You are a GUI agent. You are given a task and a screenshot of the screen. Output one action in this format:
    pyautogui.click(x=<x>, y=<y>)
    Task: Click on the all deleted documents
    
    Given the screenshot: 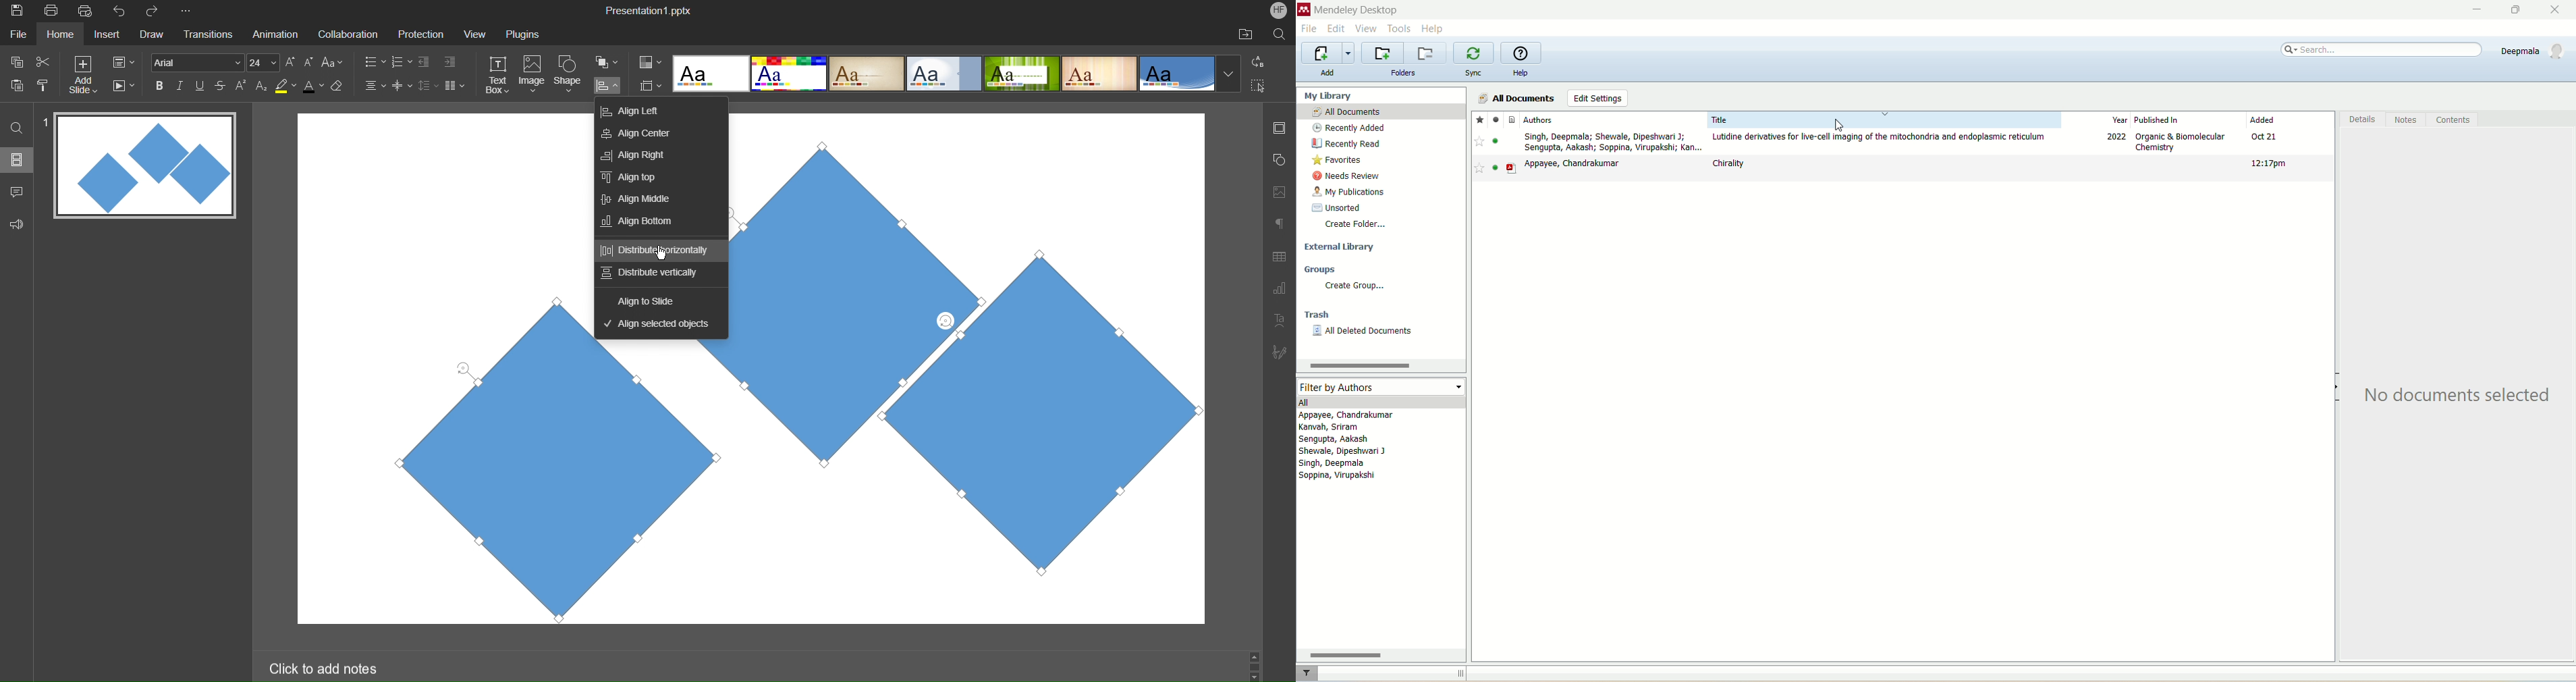 What is the action you would take?
    pyautogui.click(x=1366, y=334)
    